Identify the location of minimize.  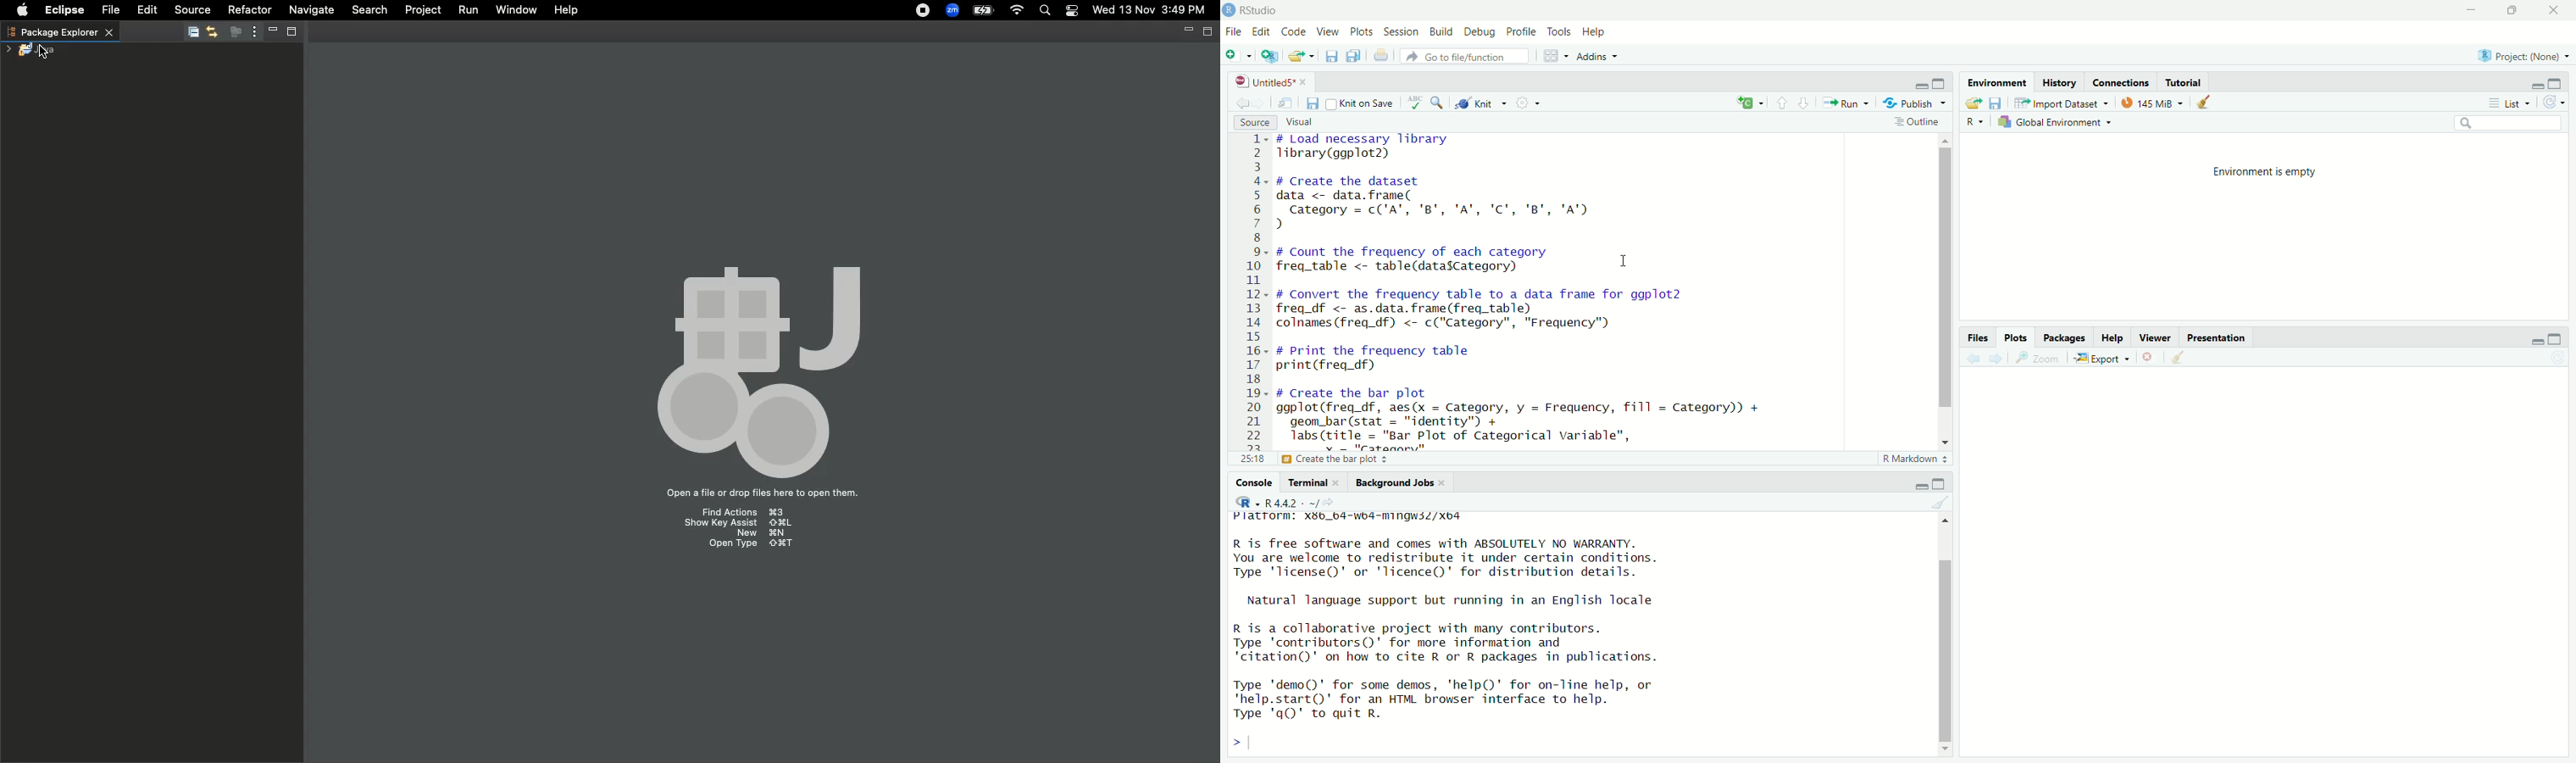
(1922, 86).